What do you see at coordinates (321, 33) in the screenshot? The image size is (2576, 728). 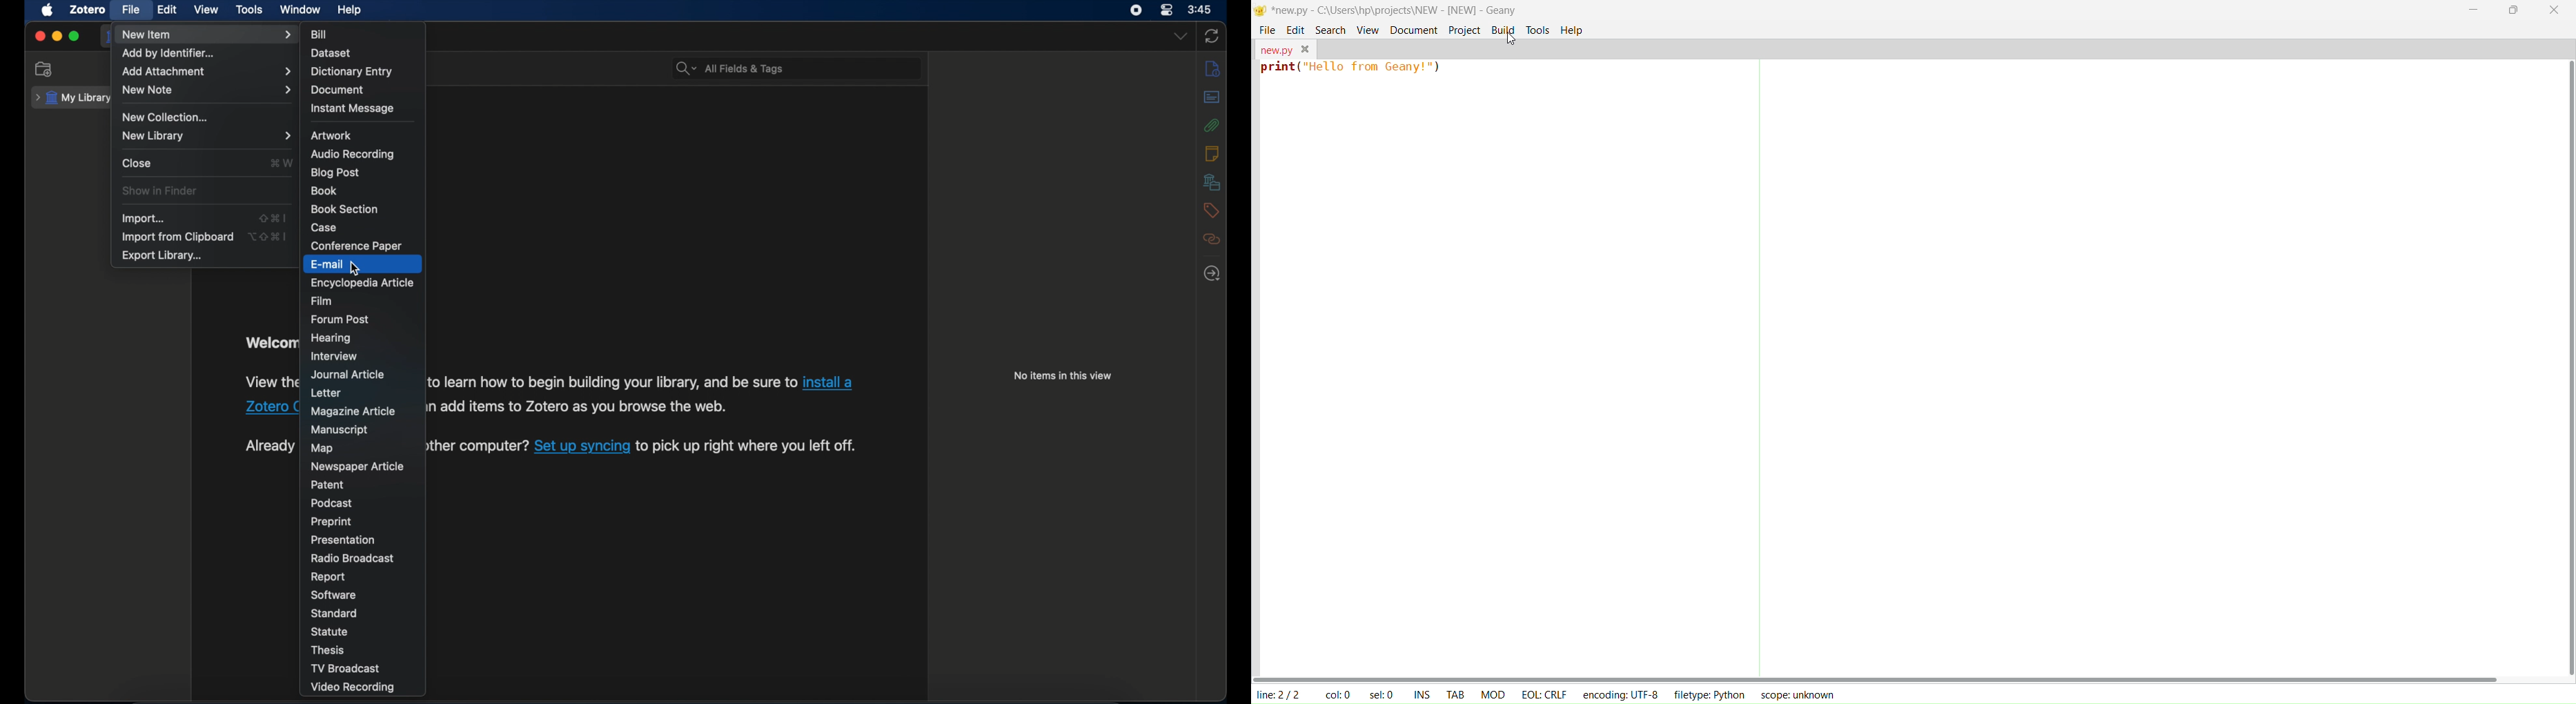 I see `bill` at bounding box center [321, 33].